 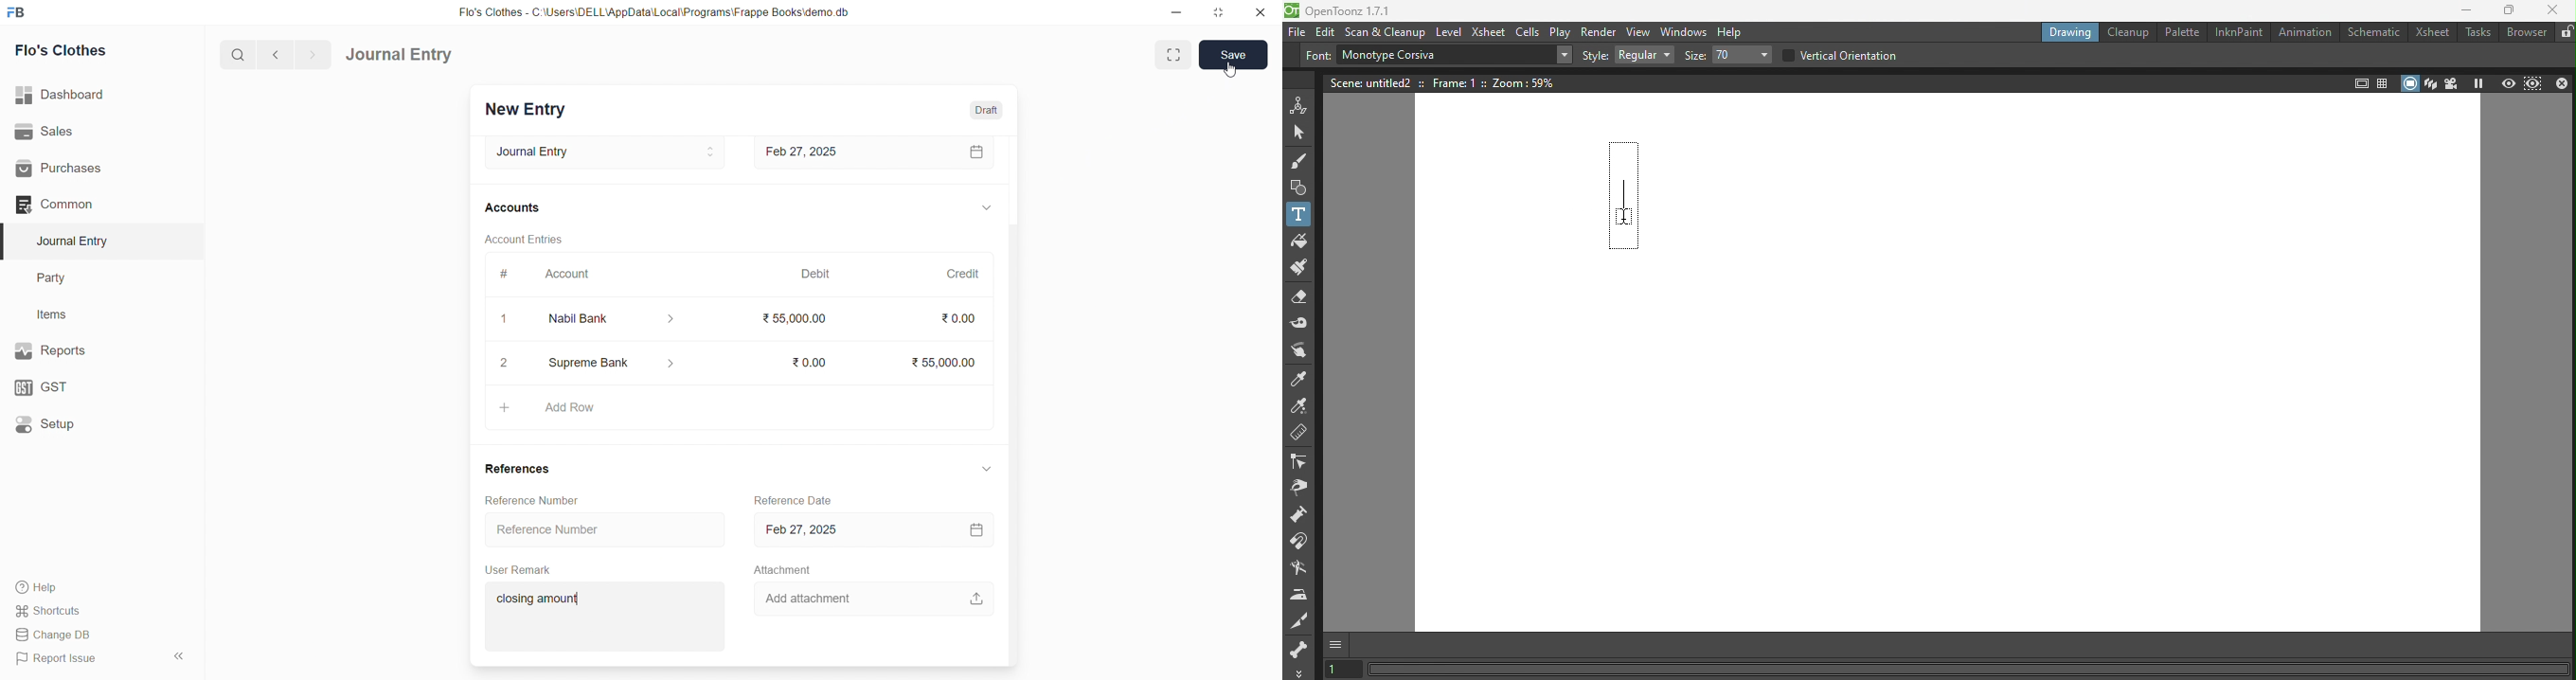 What do you see at coordinates (59, 277) in the screenshot?
I see `Party` at bounding box center [59, 277].